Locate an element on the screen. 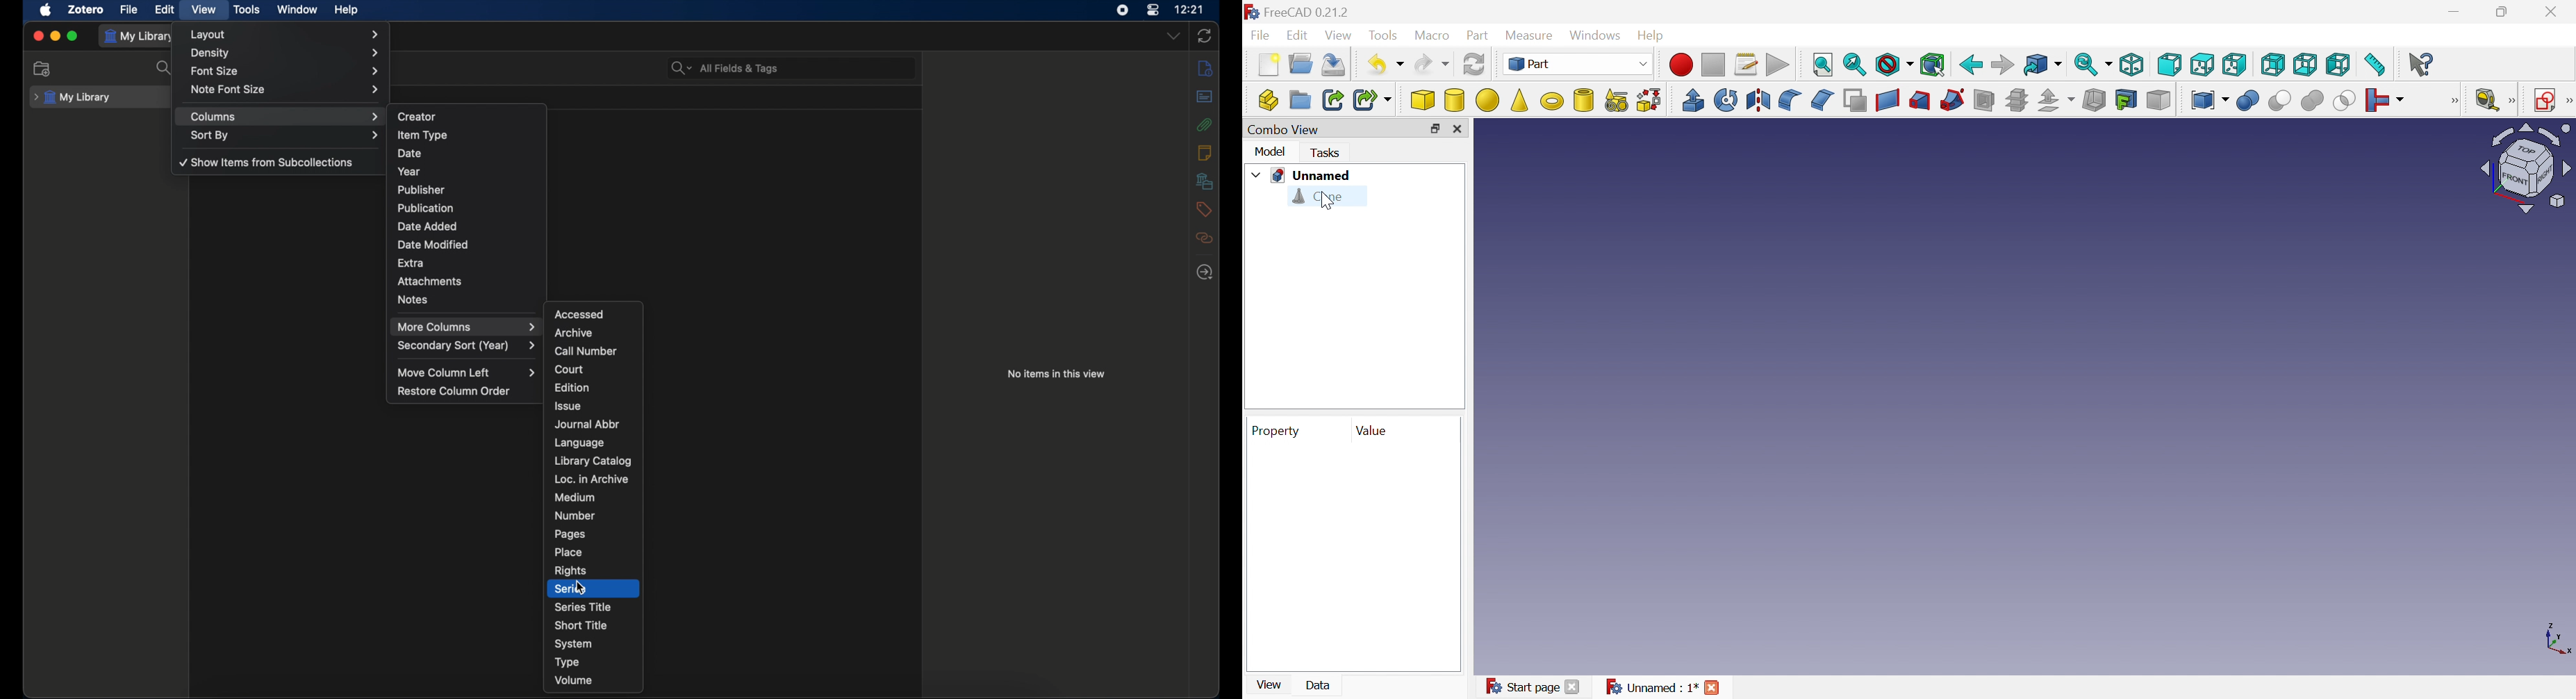  edit is located at coordinates (164, 10).